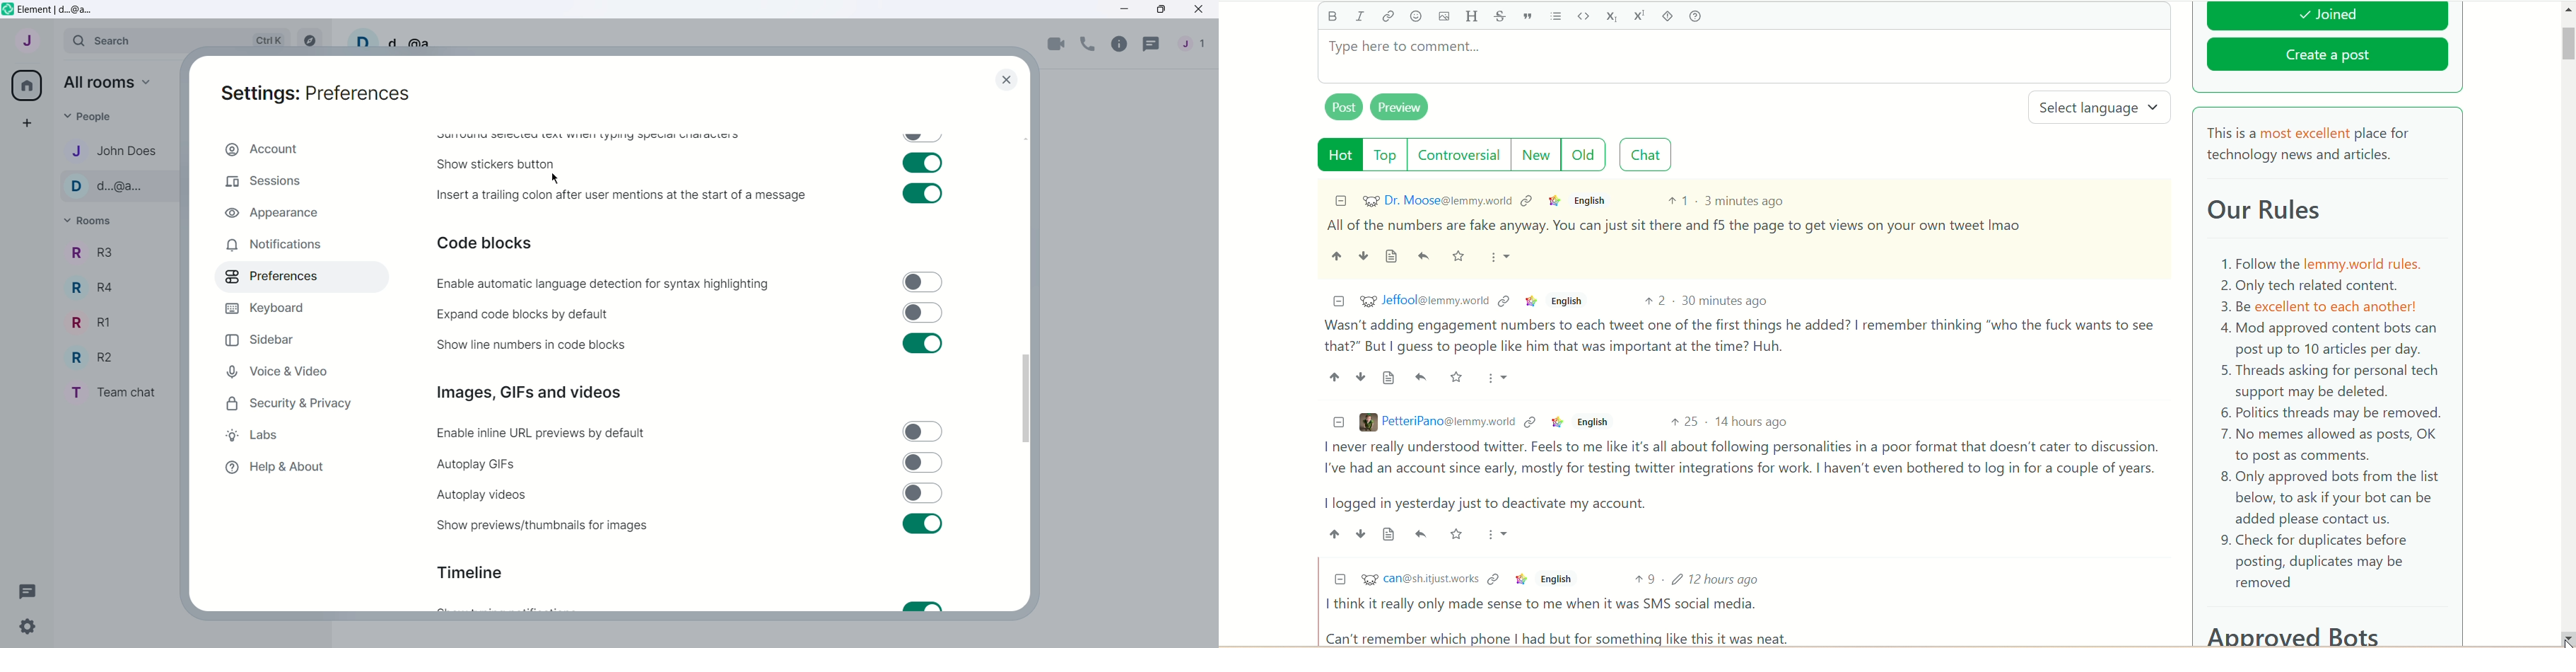  Describe the element at coordinates (1338, 302) in the screenshot. I see `Collapse` at that location.